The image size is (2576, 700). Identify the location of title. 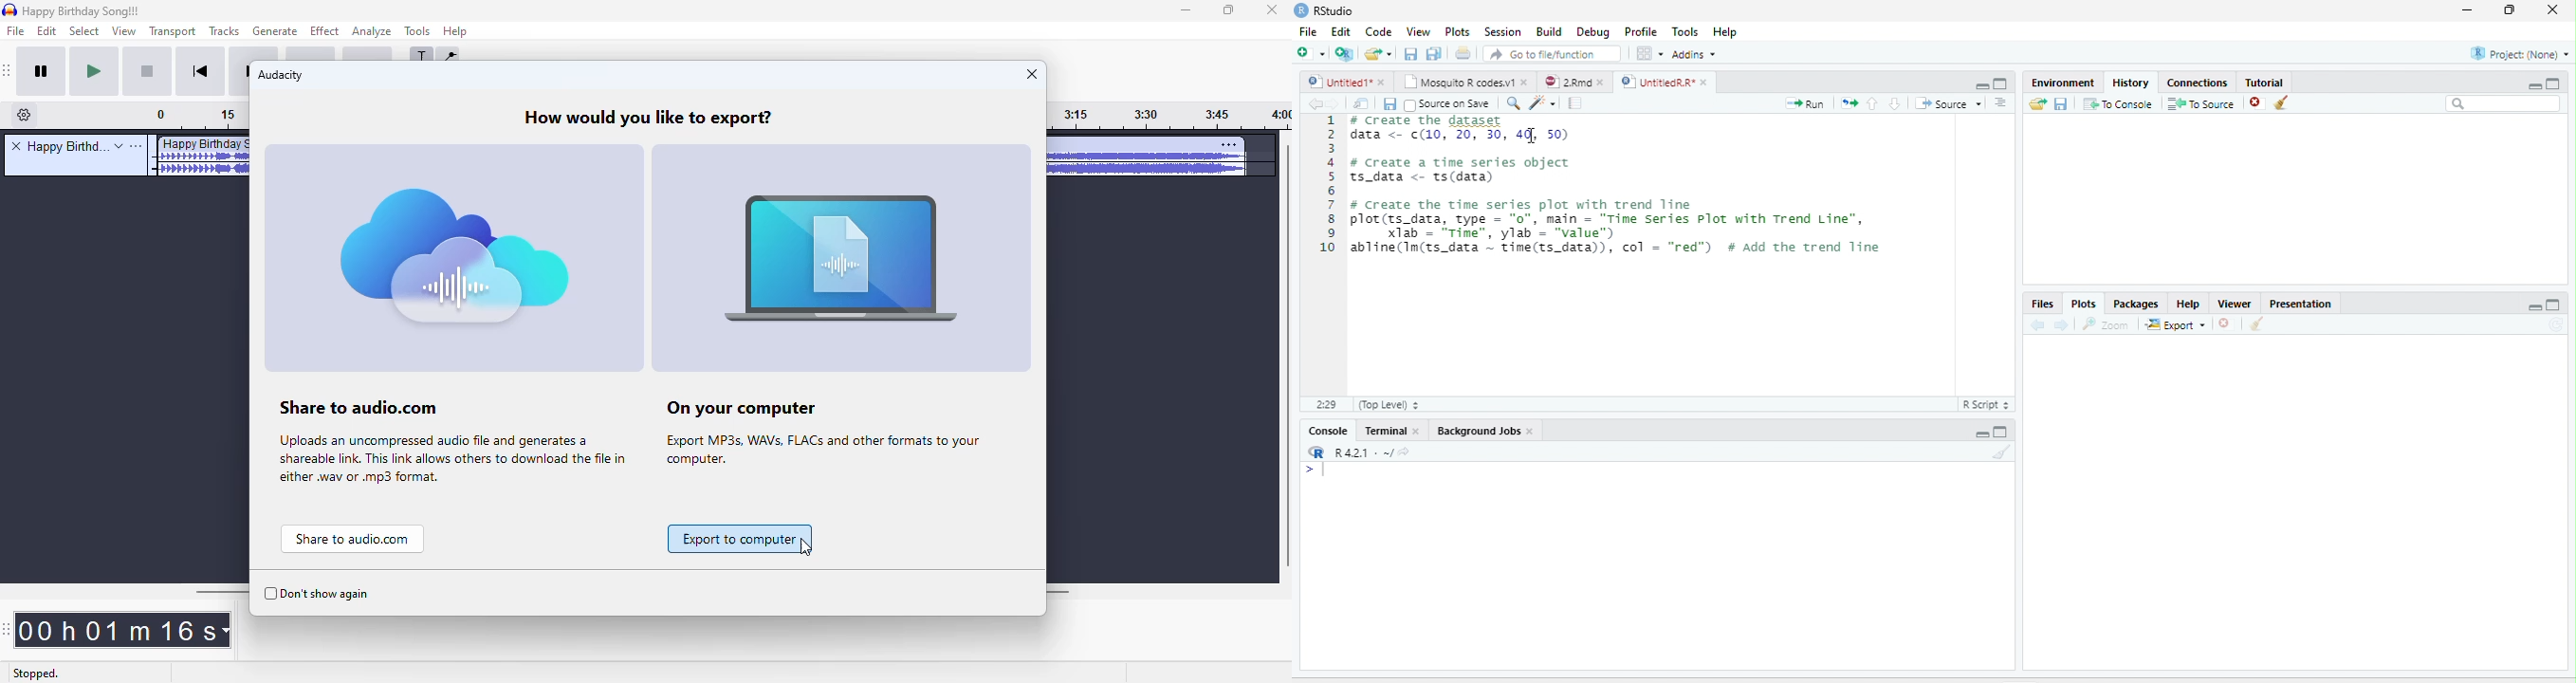
(83, 11).